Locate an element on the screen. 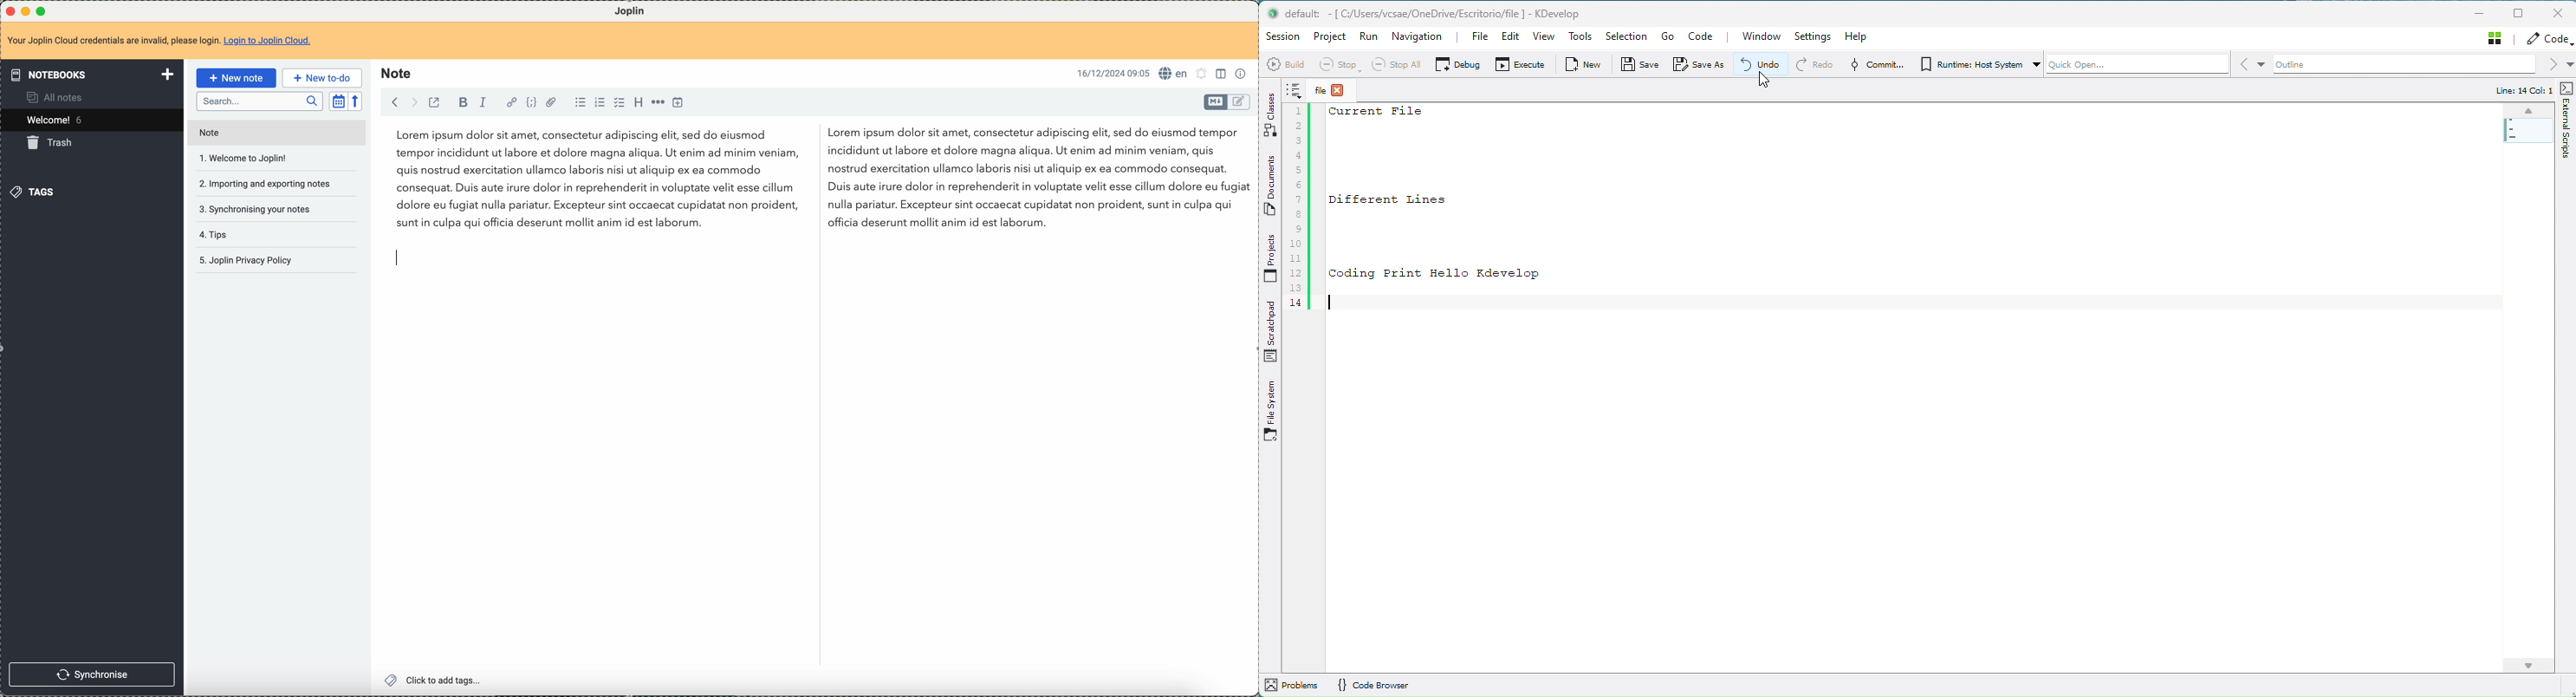  Lorem ipsum dolor sit amet, consectetur... is located at coordinates (590, 182).